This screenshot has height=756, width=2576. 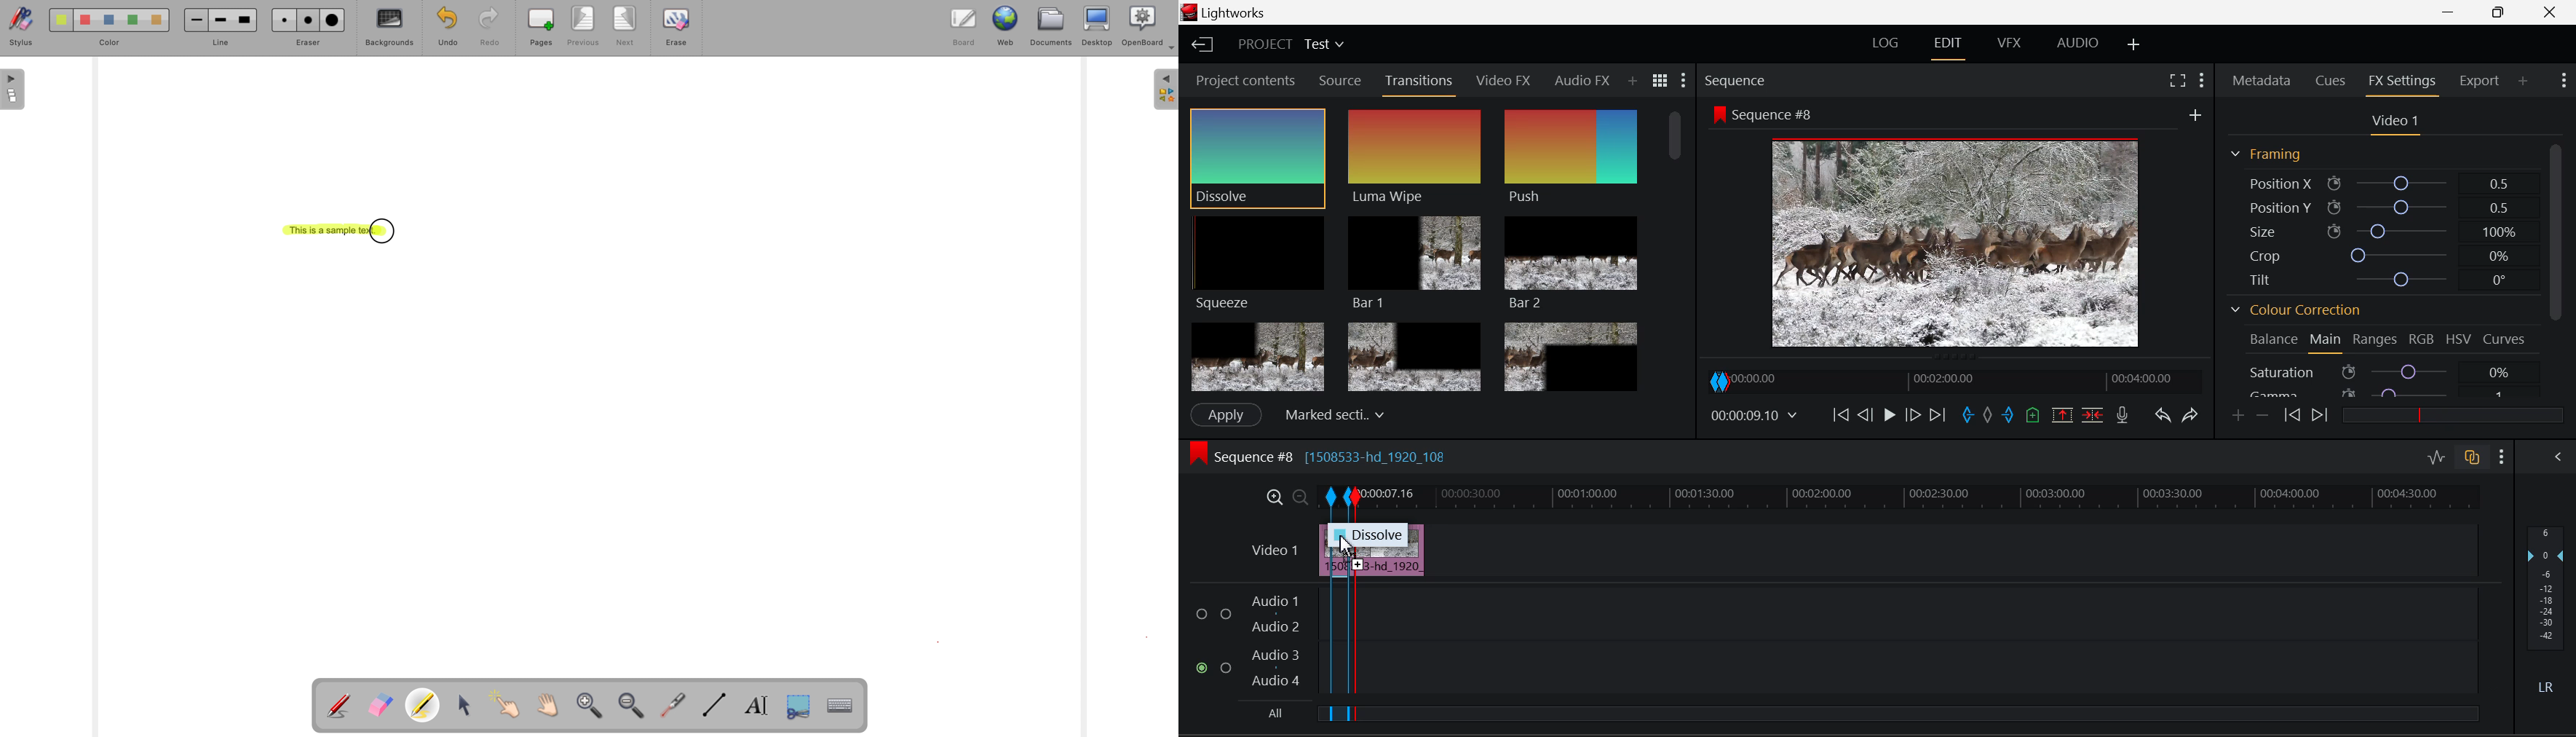 What do you see at coordinates (2164, 417) in the screenshot?
I see `Undo` at bounding box center [2164, 417].